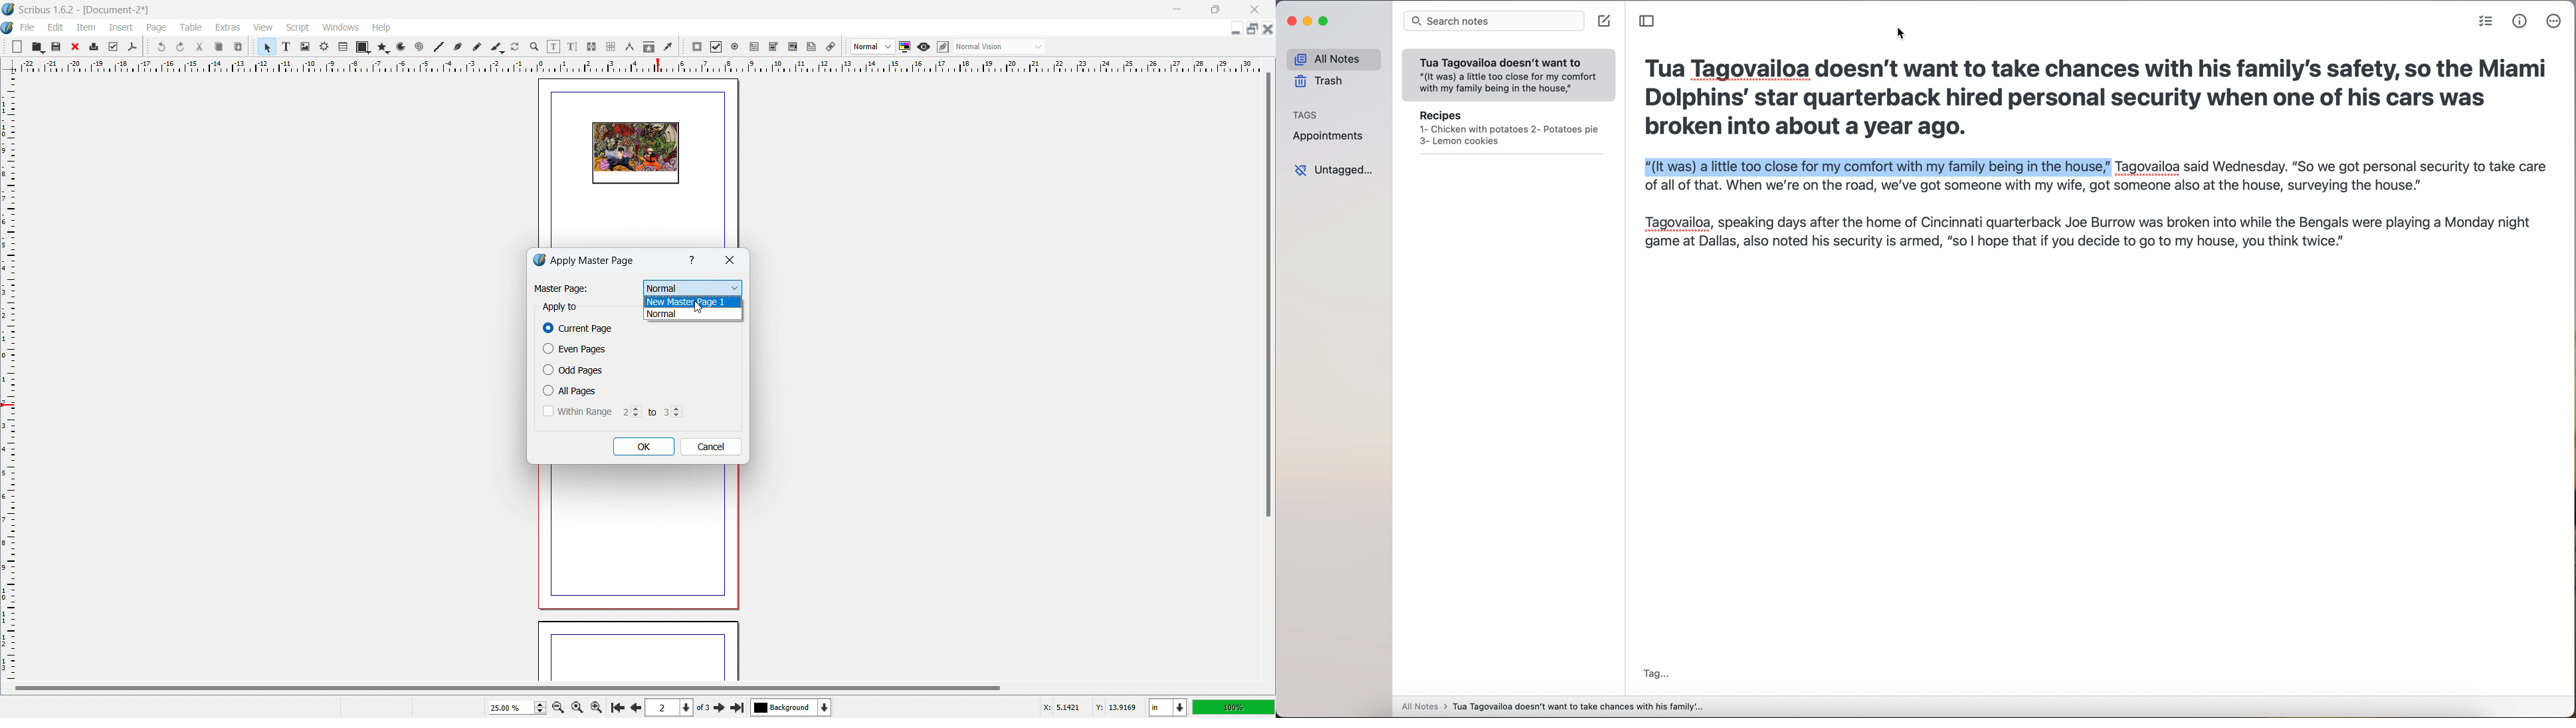 This screenshot has height=728, width=2576. I want to click on current page checkbox, so click(579, 328).